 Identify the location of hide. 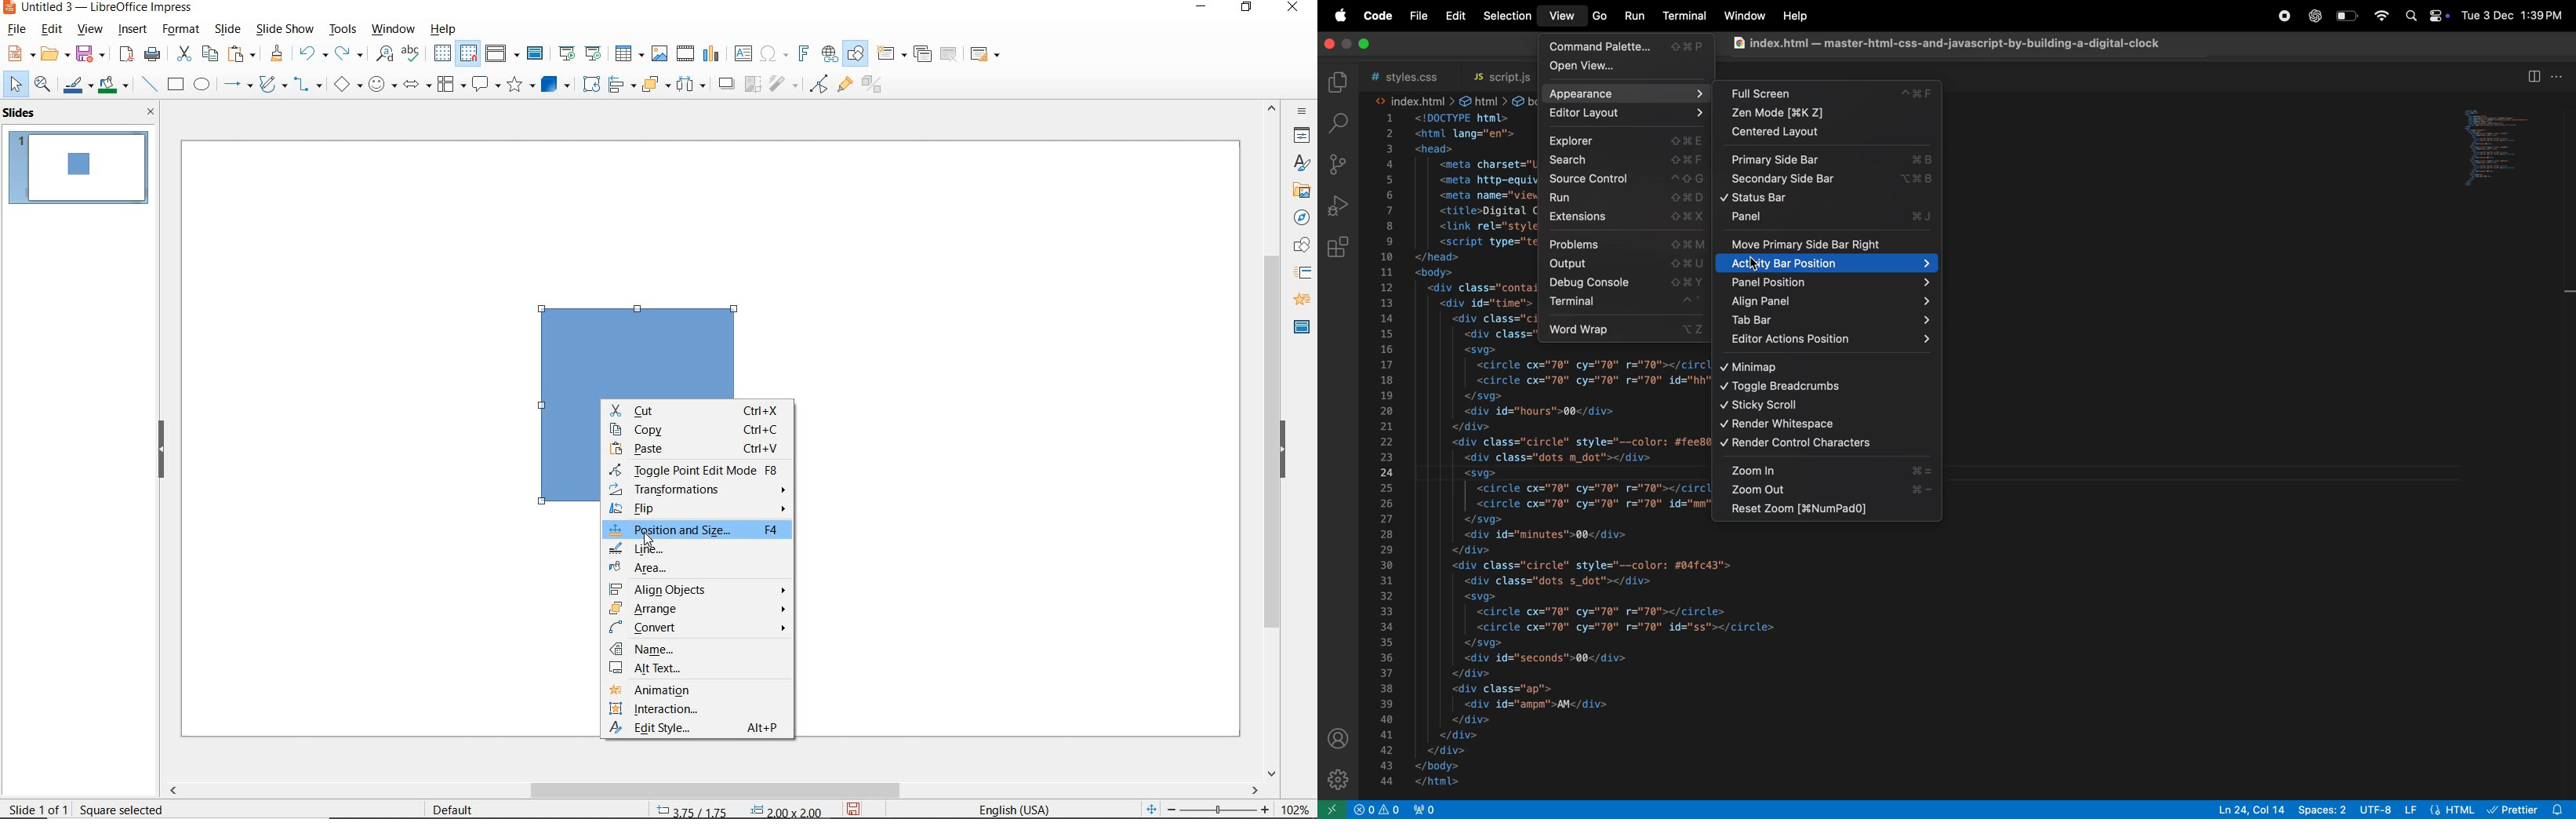
(1283, 450).